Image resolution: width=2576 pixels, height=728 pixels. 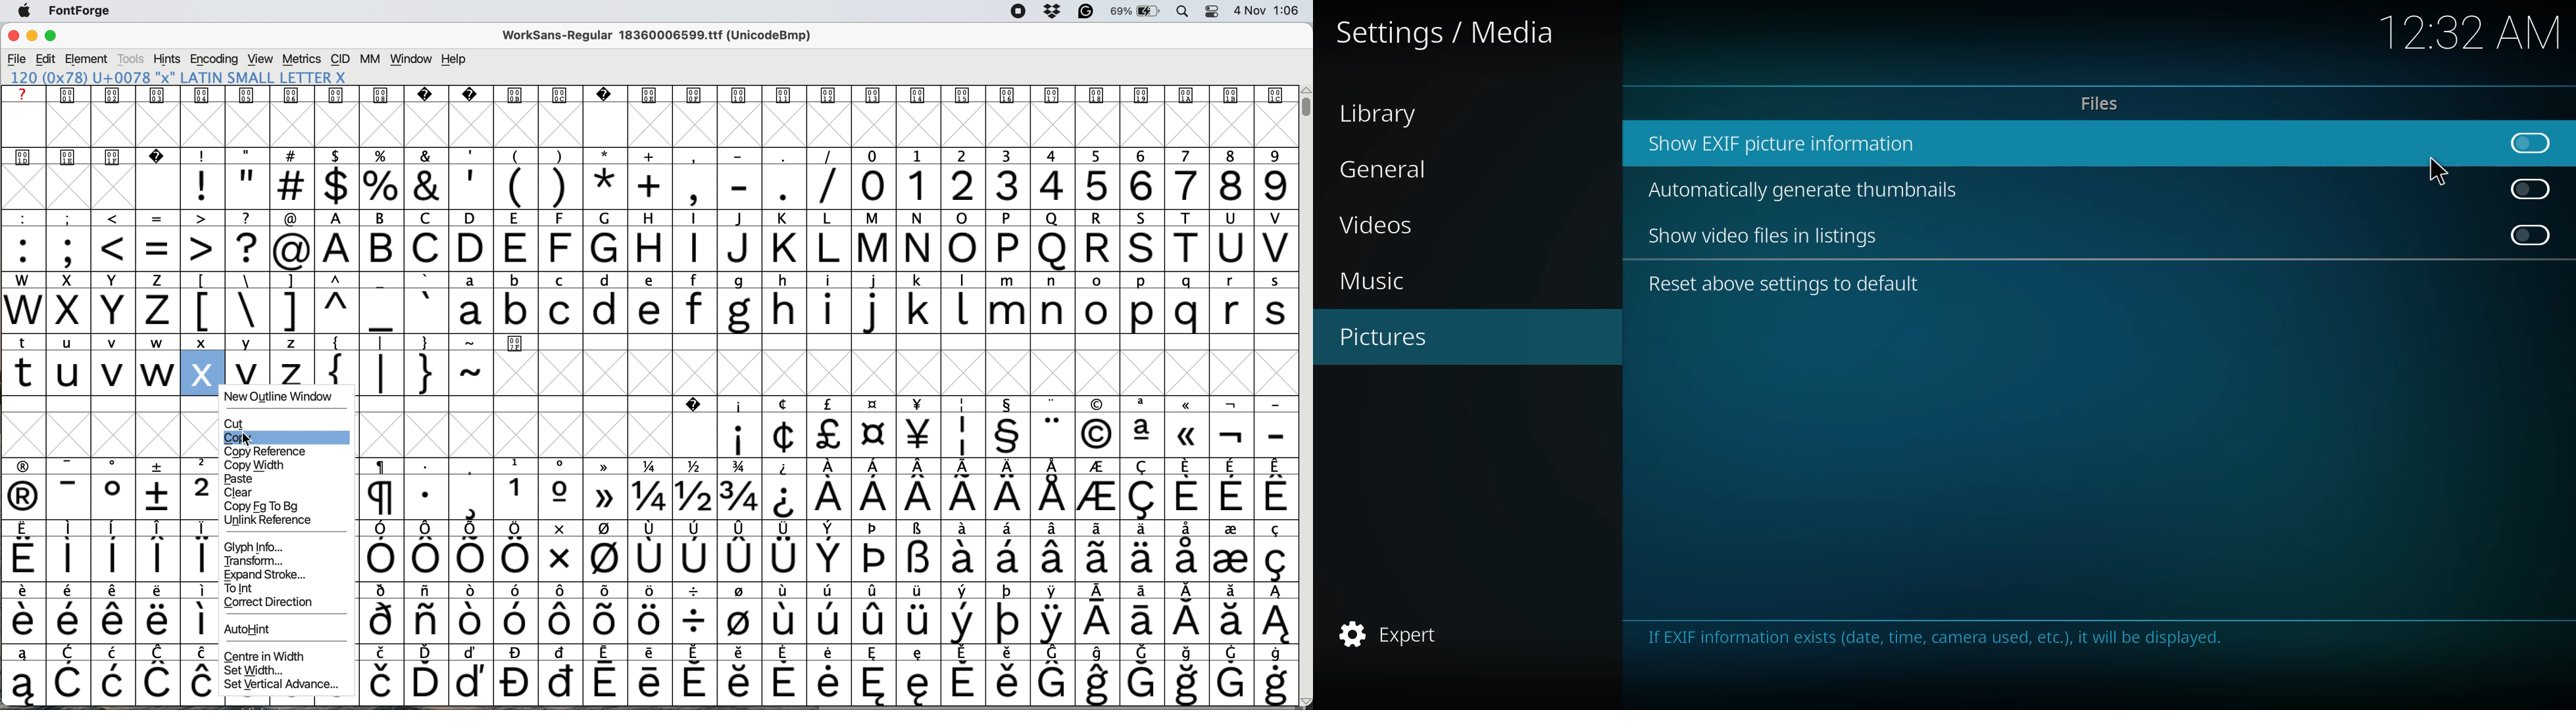 What do you see at coordinates (1183, 12) in the screenshot?
I see `spotlight search` at bounding box center [1183, 12].